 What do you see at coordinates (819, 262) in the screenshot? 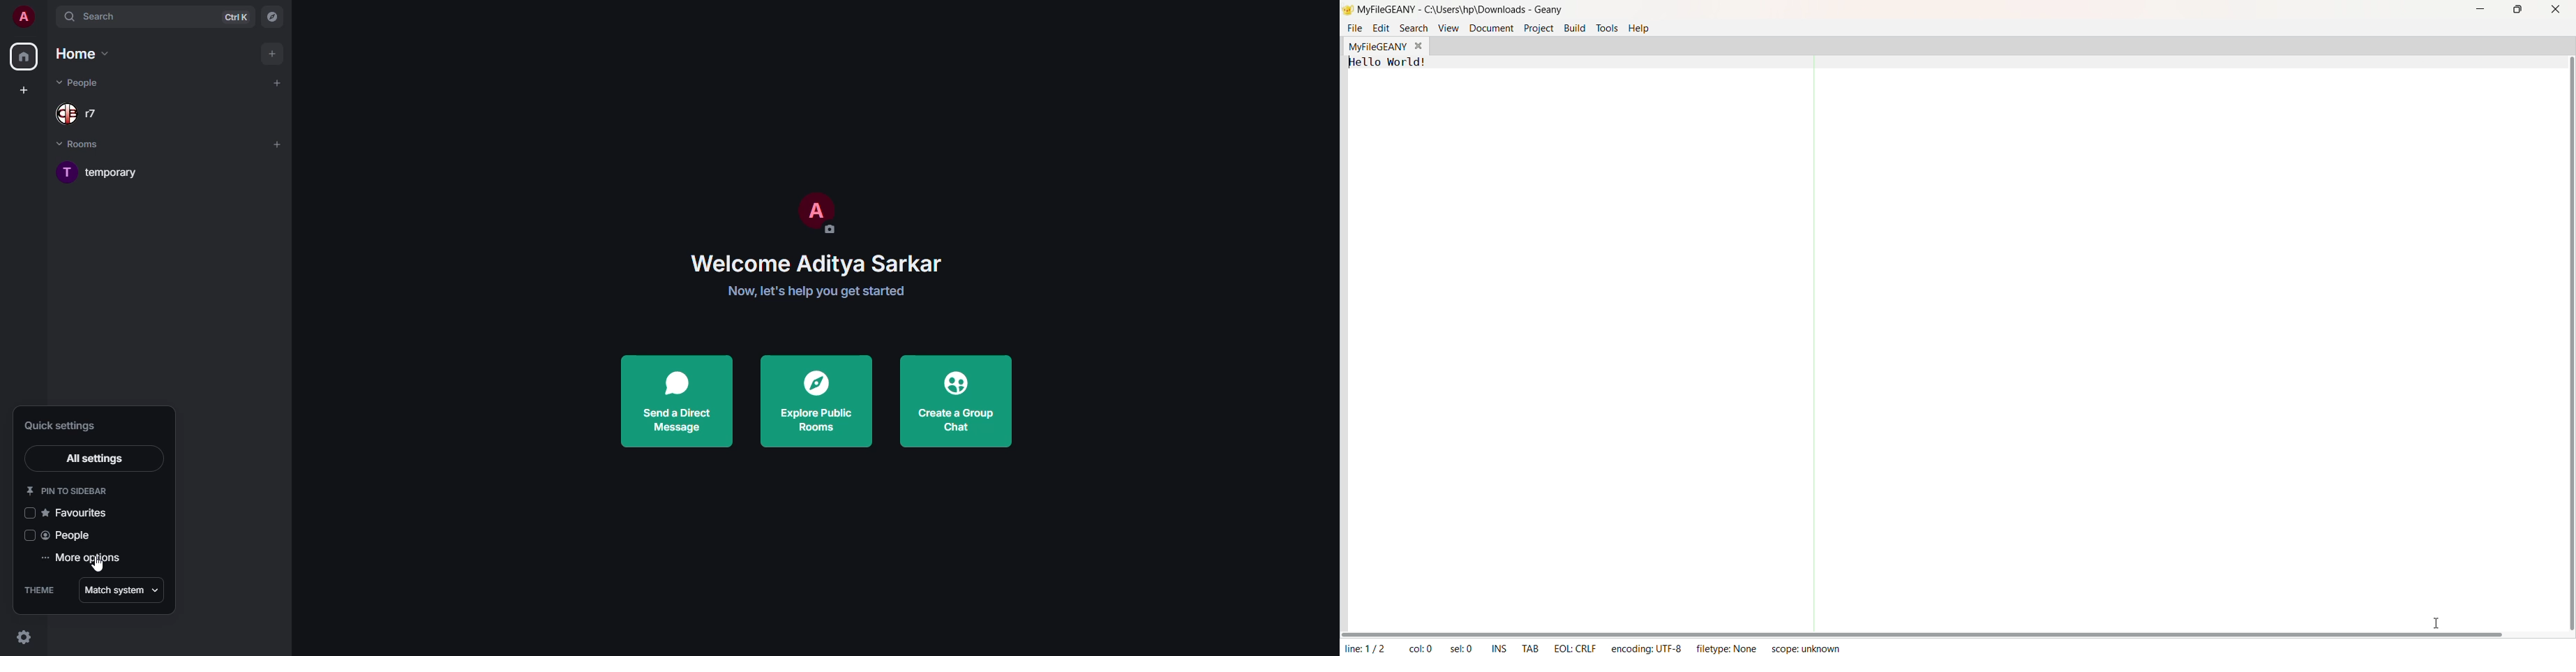
I see `welcome` at bounding box center [819, 262].